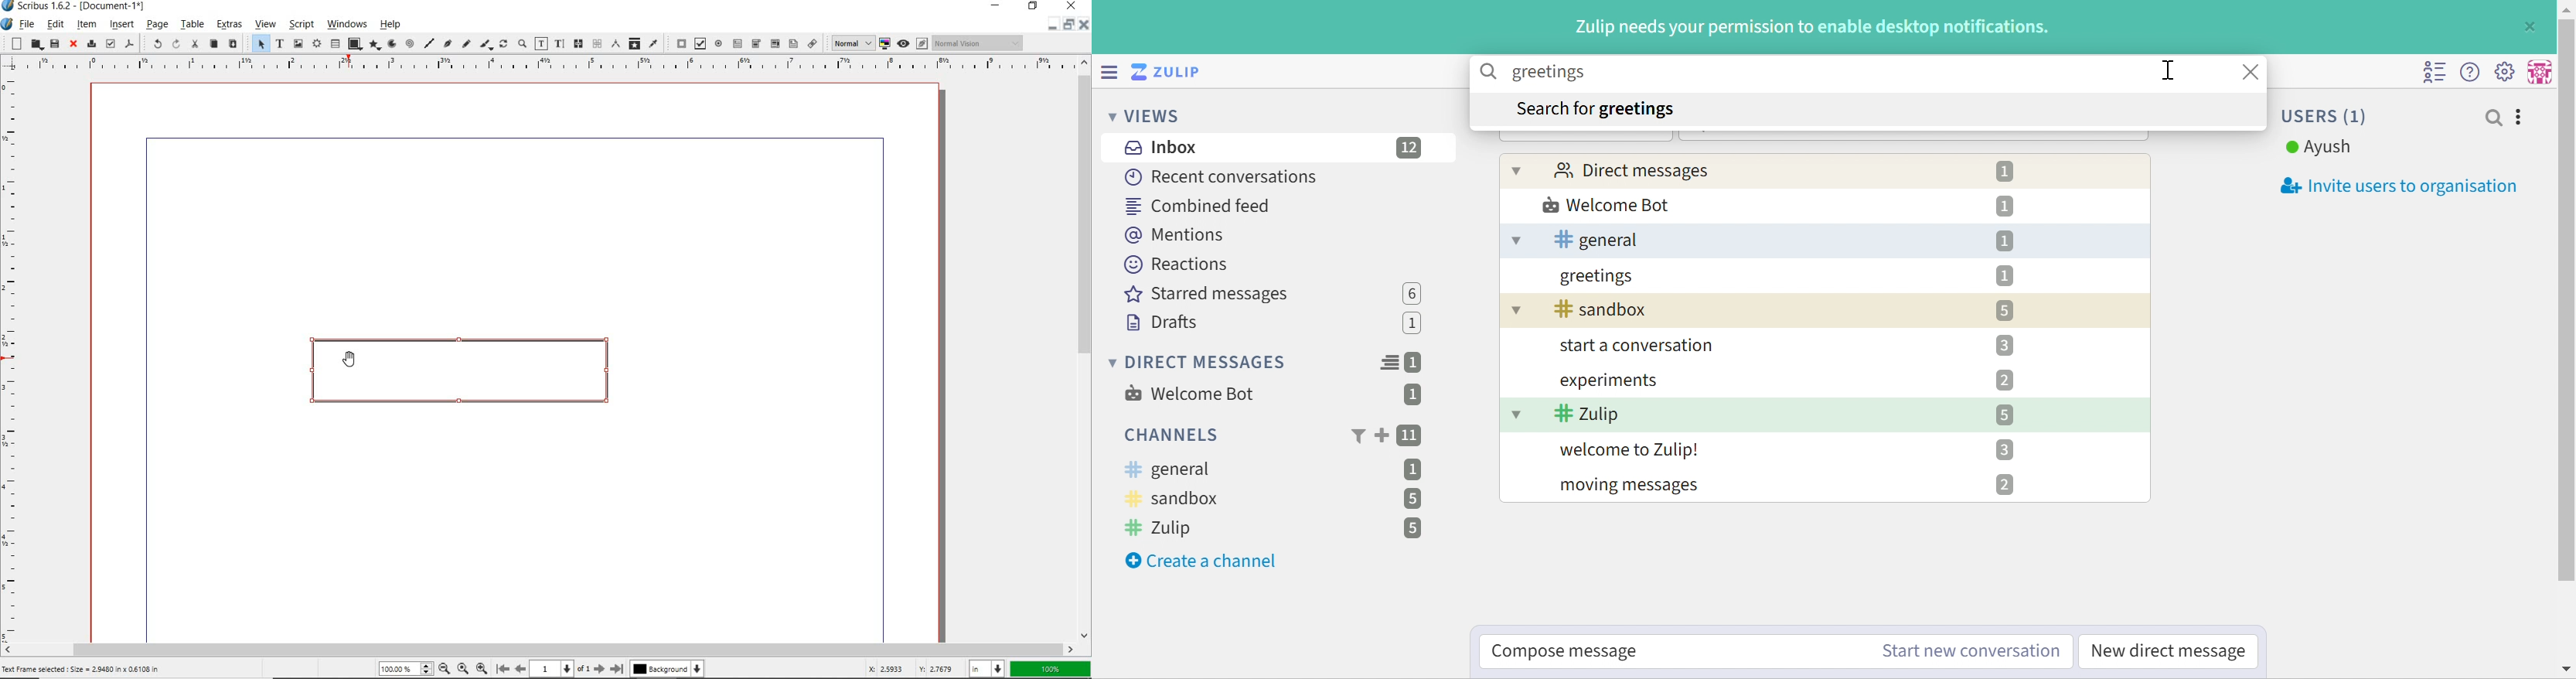 The height and width of the screenshot is (700, 2576). What do you see at coordinates (175, 44) in the screenshot?
I see `redo` at bounding box center [175, 44].